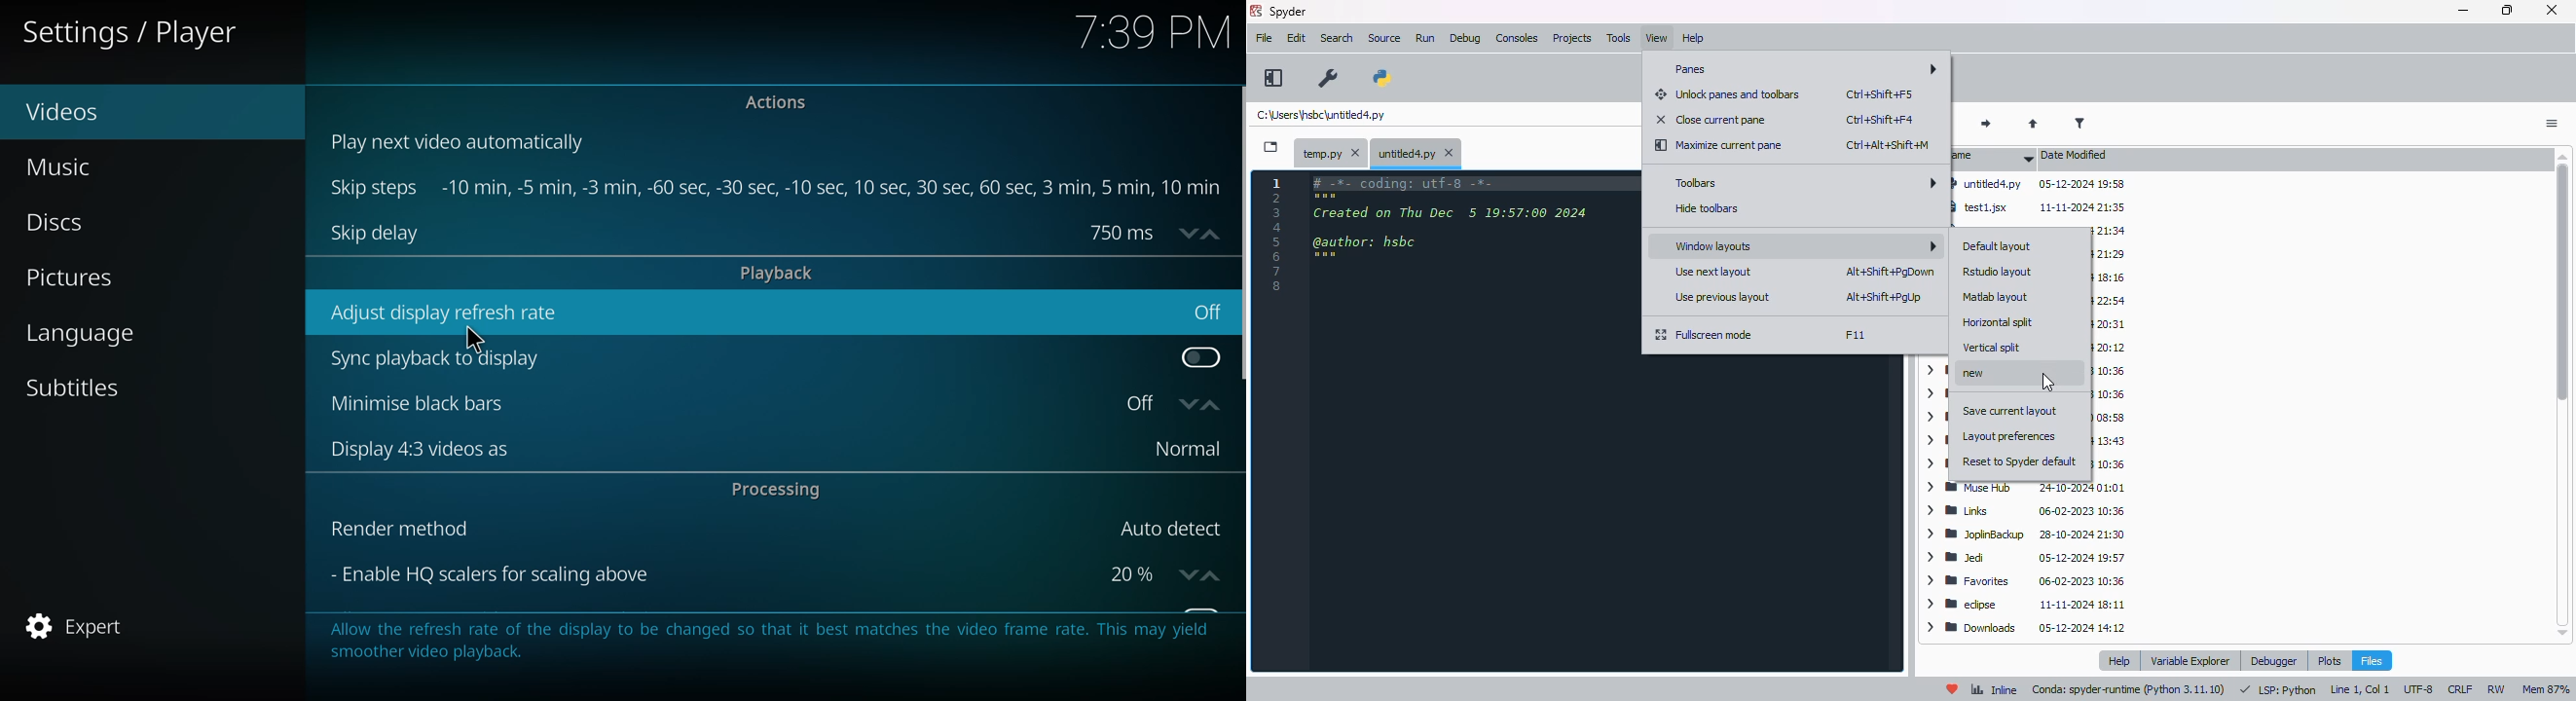  I want to click on vertical scroll bar, so click(2565, 393).